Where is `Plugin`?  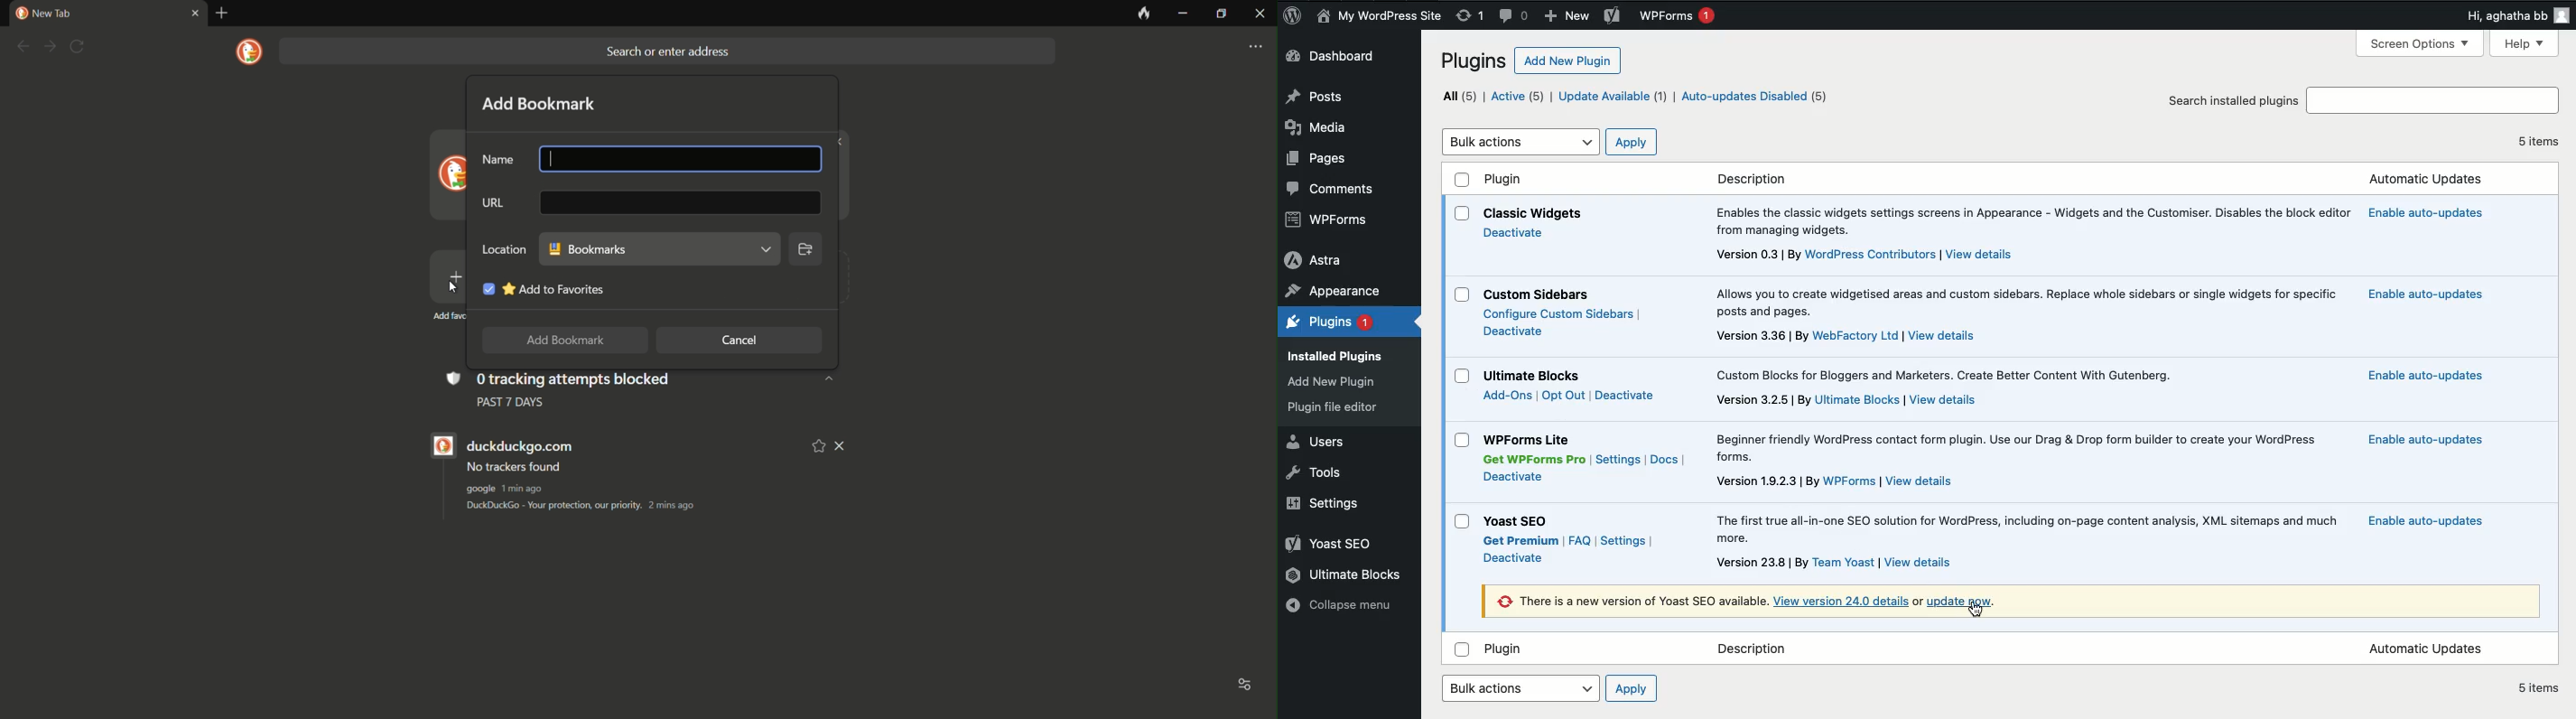 Plugin is located at coordinates (1510, 651).